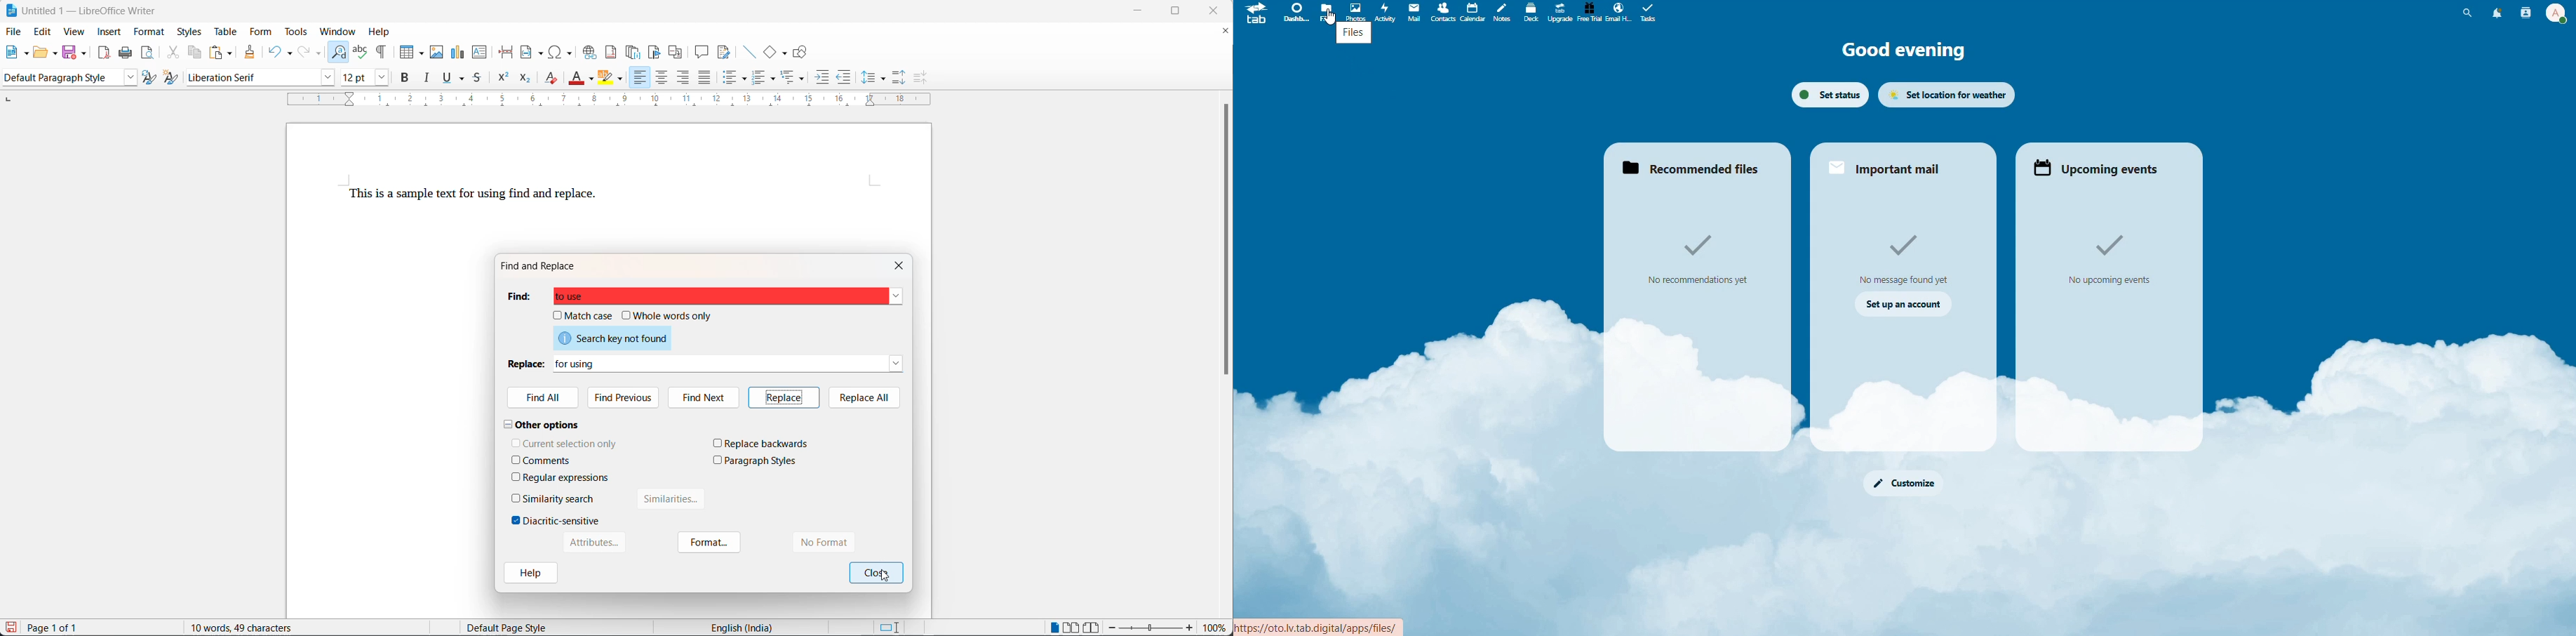 The image size is (2576, 644). Describe the element at coordinates (674, 315) in the screenshot. I see `whole words only` at that location.